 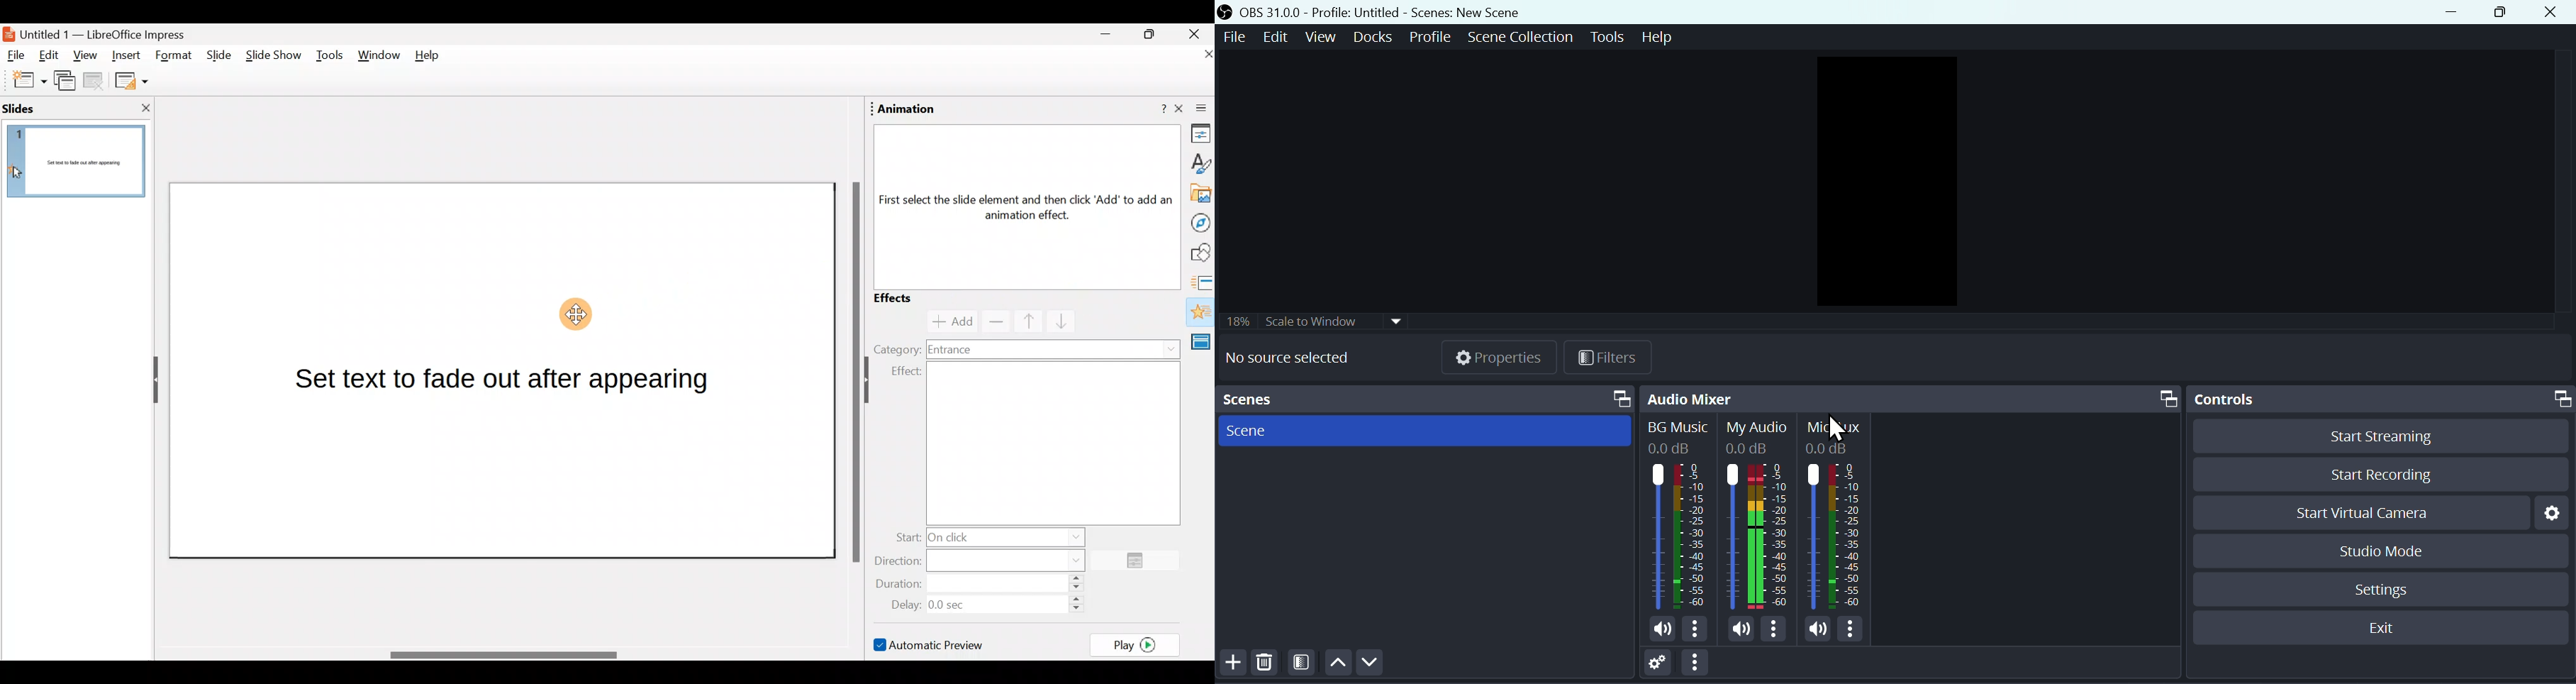 What do you see at coordinates (988, 559) in the screenshot?
I see `Direction` at bounding box center [988, 559].